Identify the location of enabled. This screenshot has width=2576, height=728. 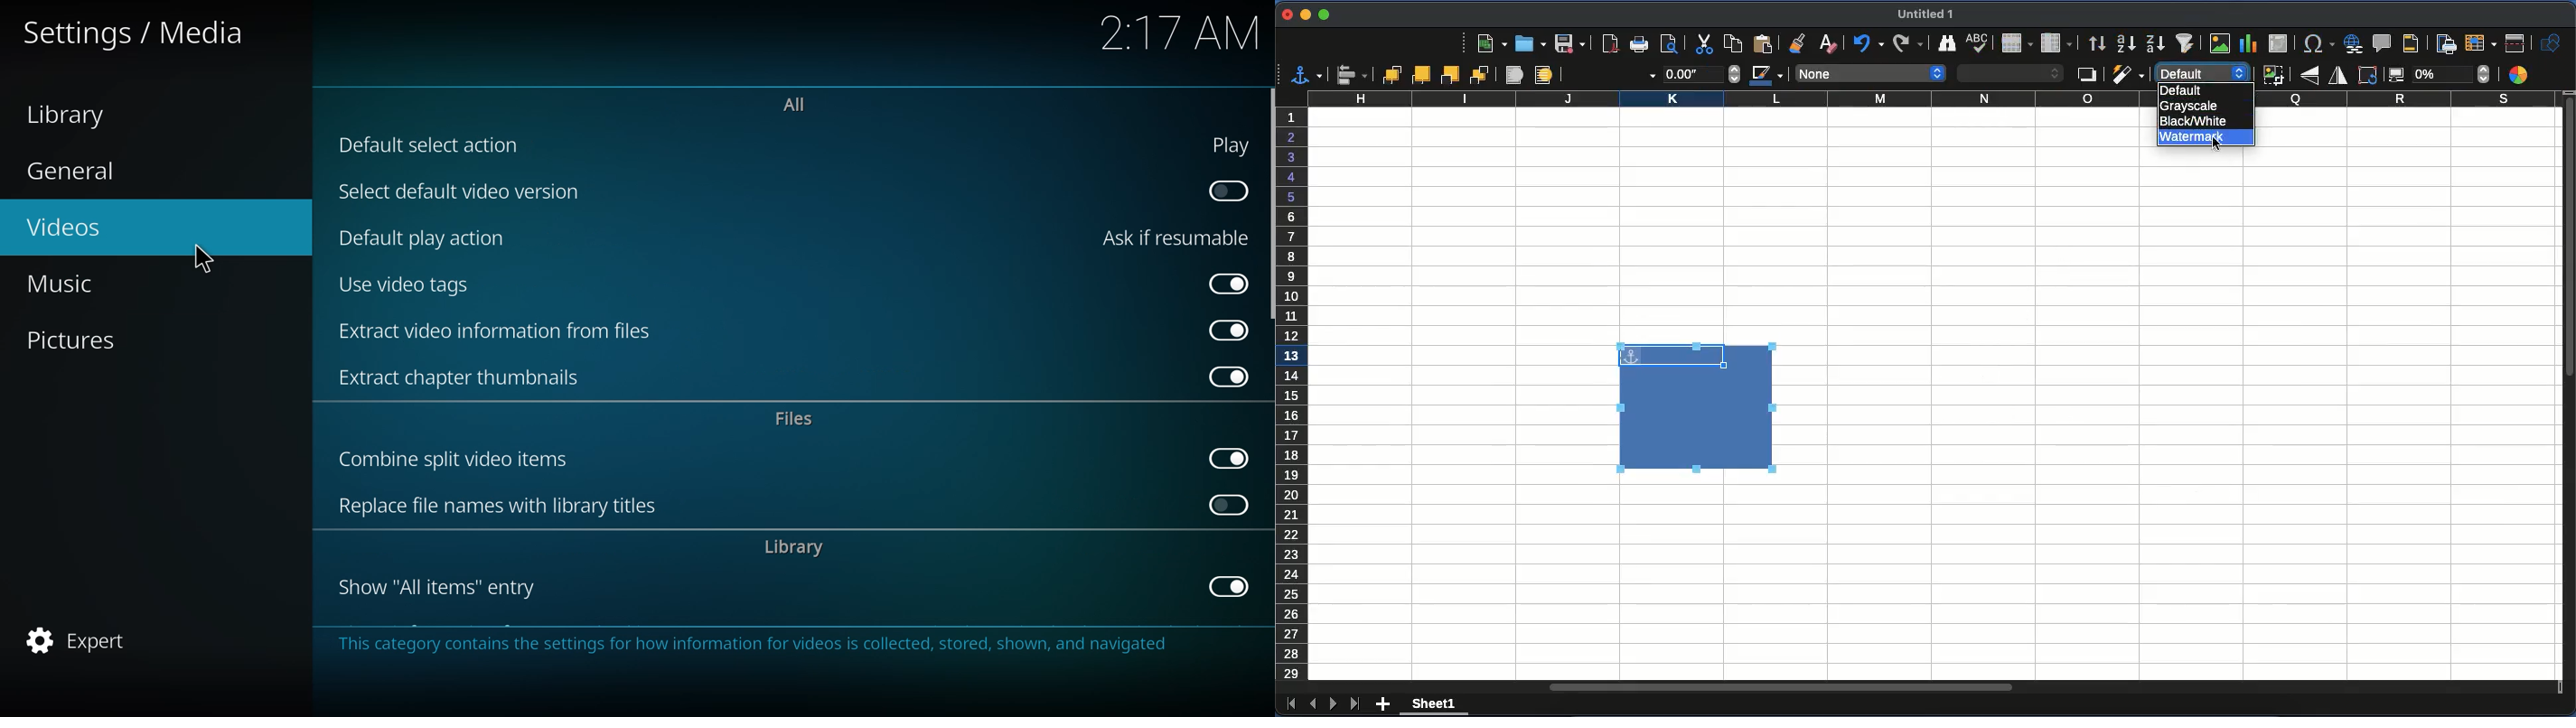
(1226, 378).